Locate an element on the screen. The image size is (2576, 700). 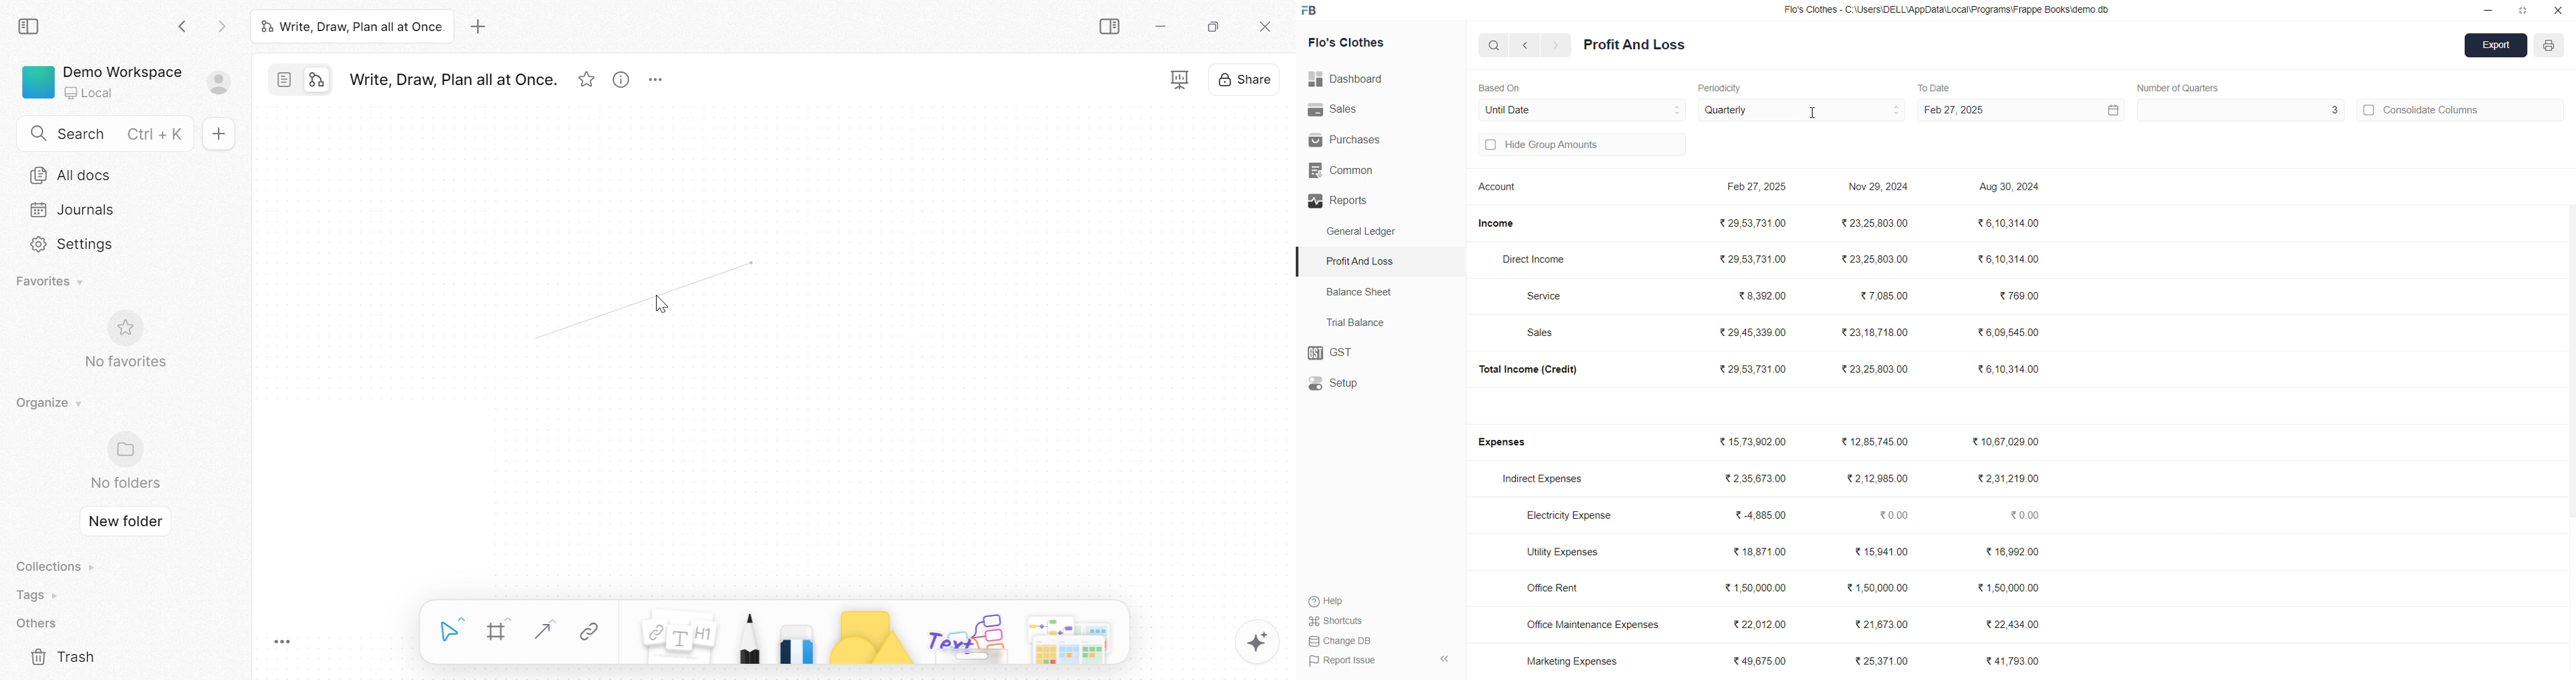
Dashboard is located at coordinates (1352, 79).